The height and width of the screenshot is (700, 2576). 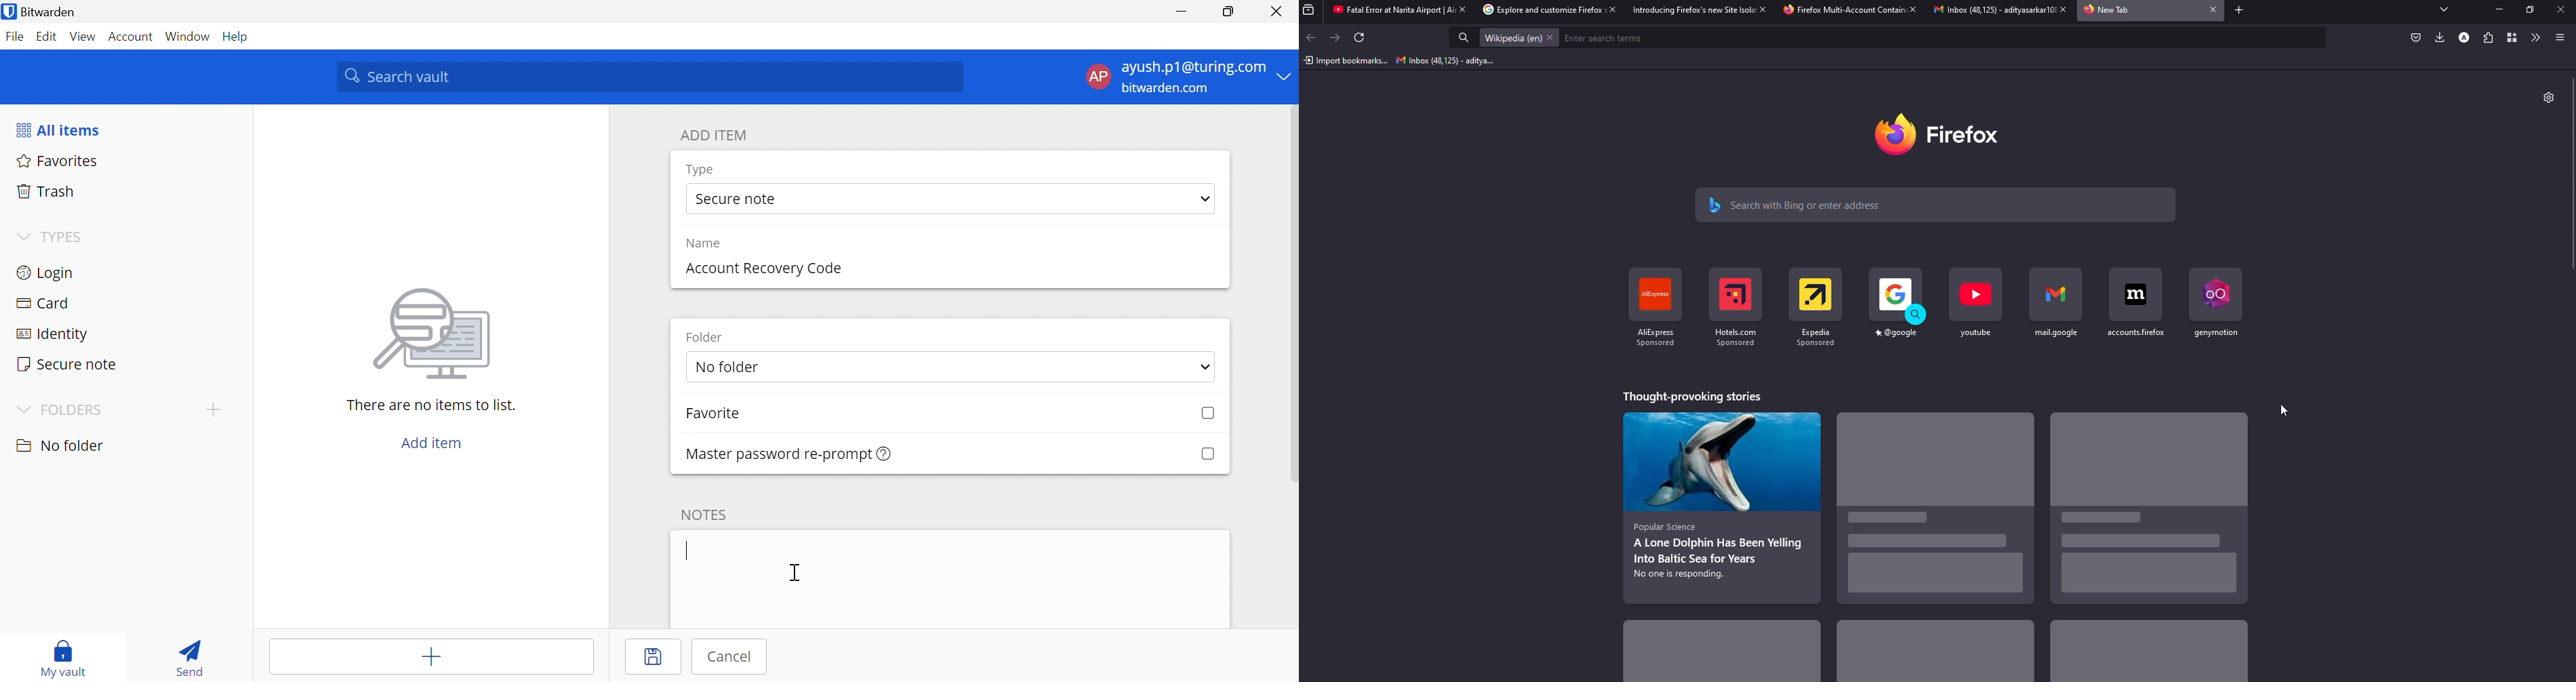 I want to click on Save, so click(x=657, y=658).